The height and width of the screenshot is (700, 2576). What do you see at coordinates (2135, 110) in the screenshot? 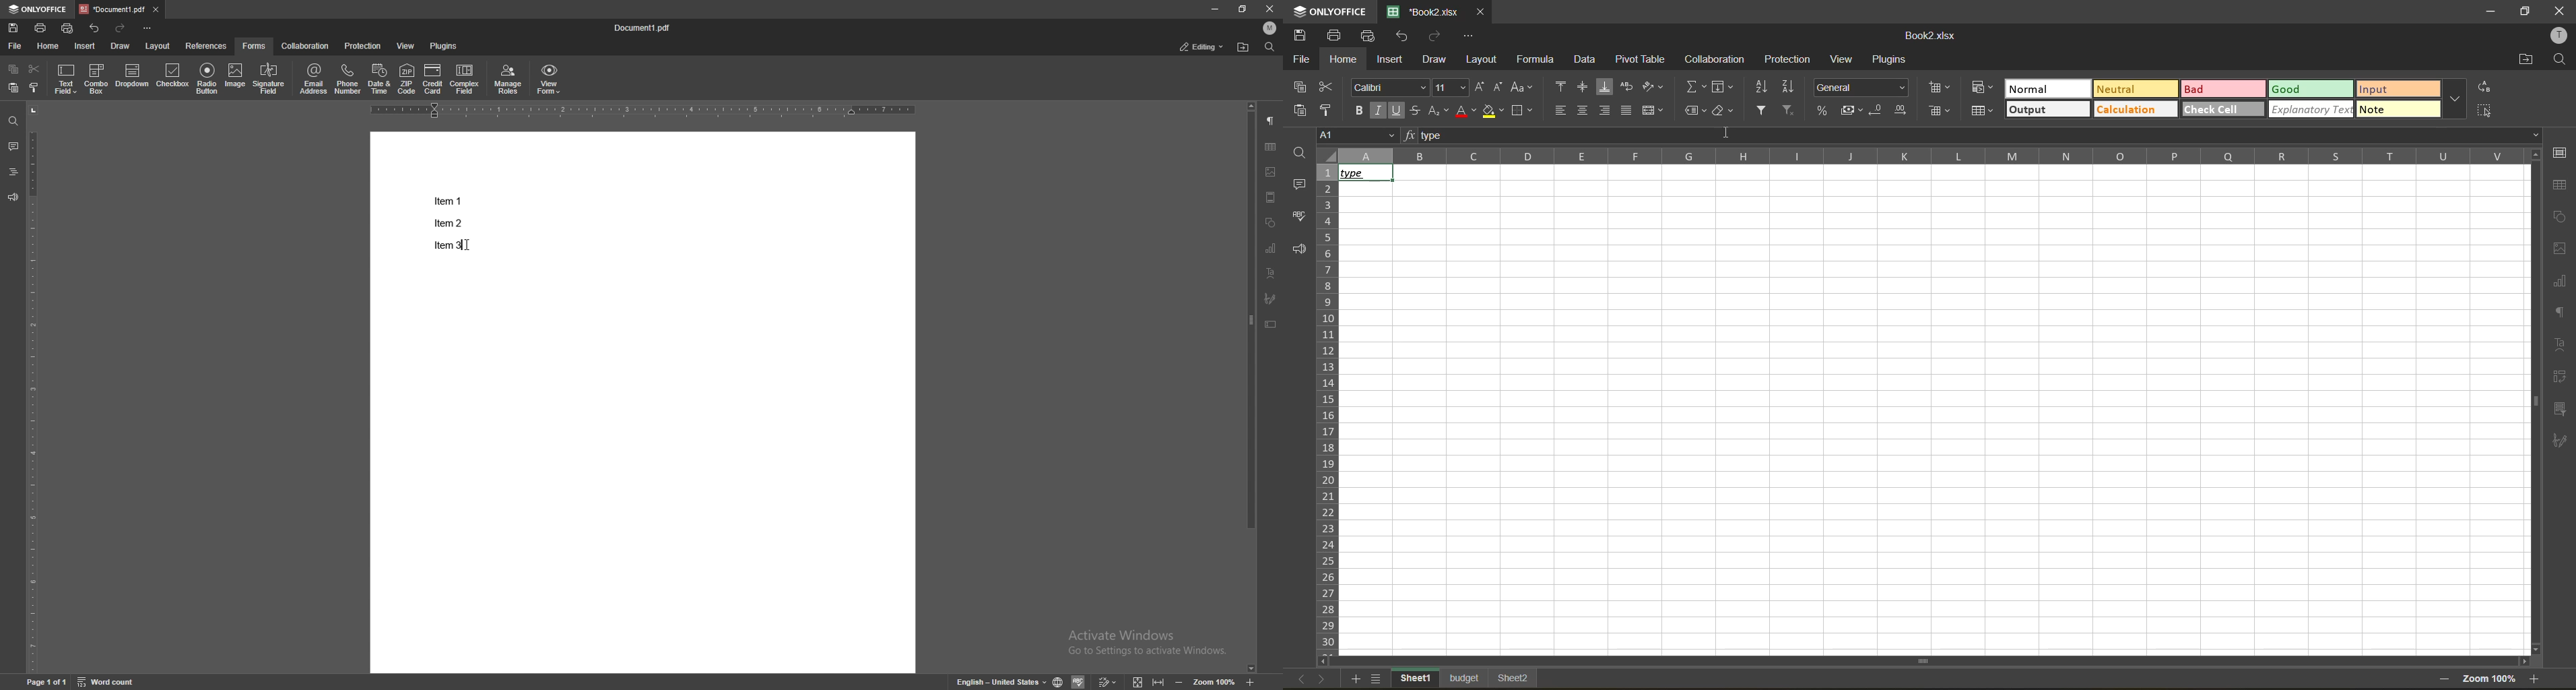
I see `calculation` at bounding box center [2135, 110].